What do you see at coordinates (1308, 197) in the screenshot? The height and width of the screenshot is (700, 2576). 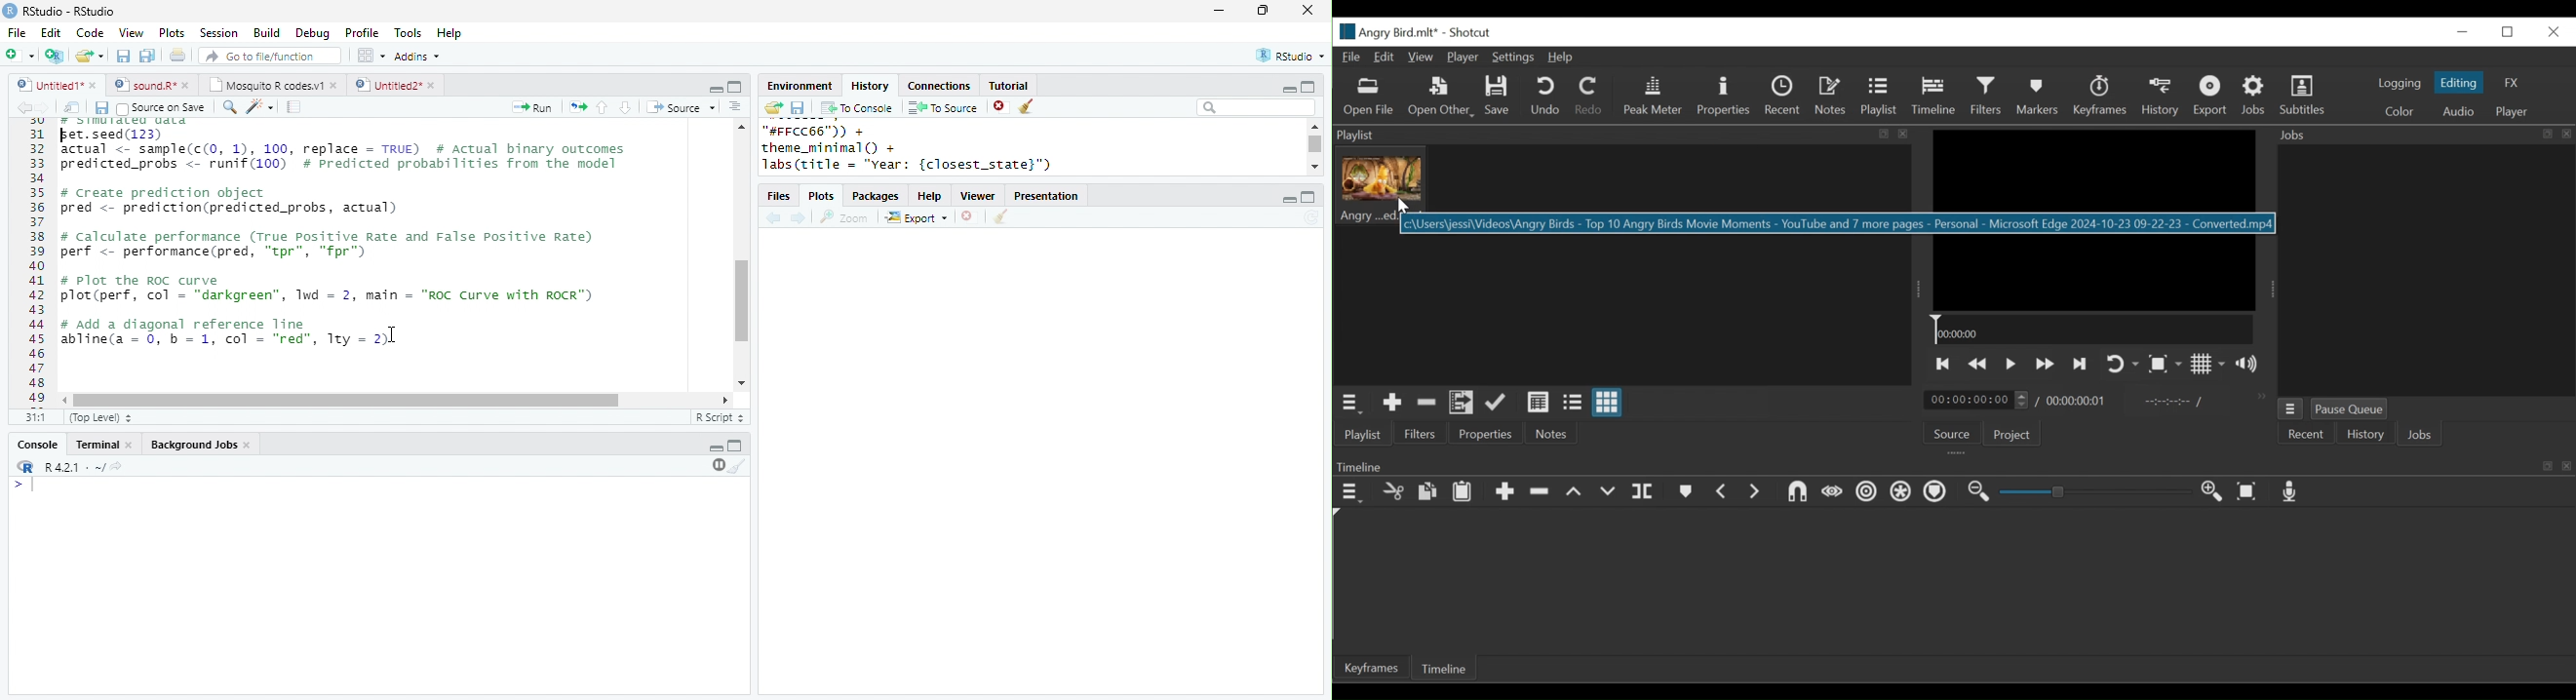 I see `maximize` at bounding box center [1308, 197].